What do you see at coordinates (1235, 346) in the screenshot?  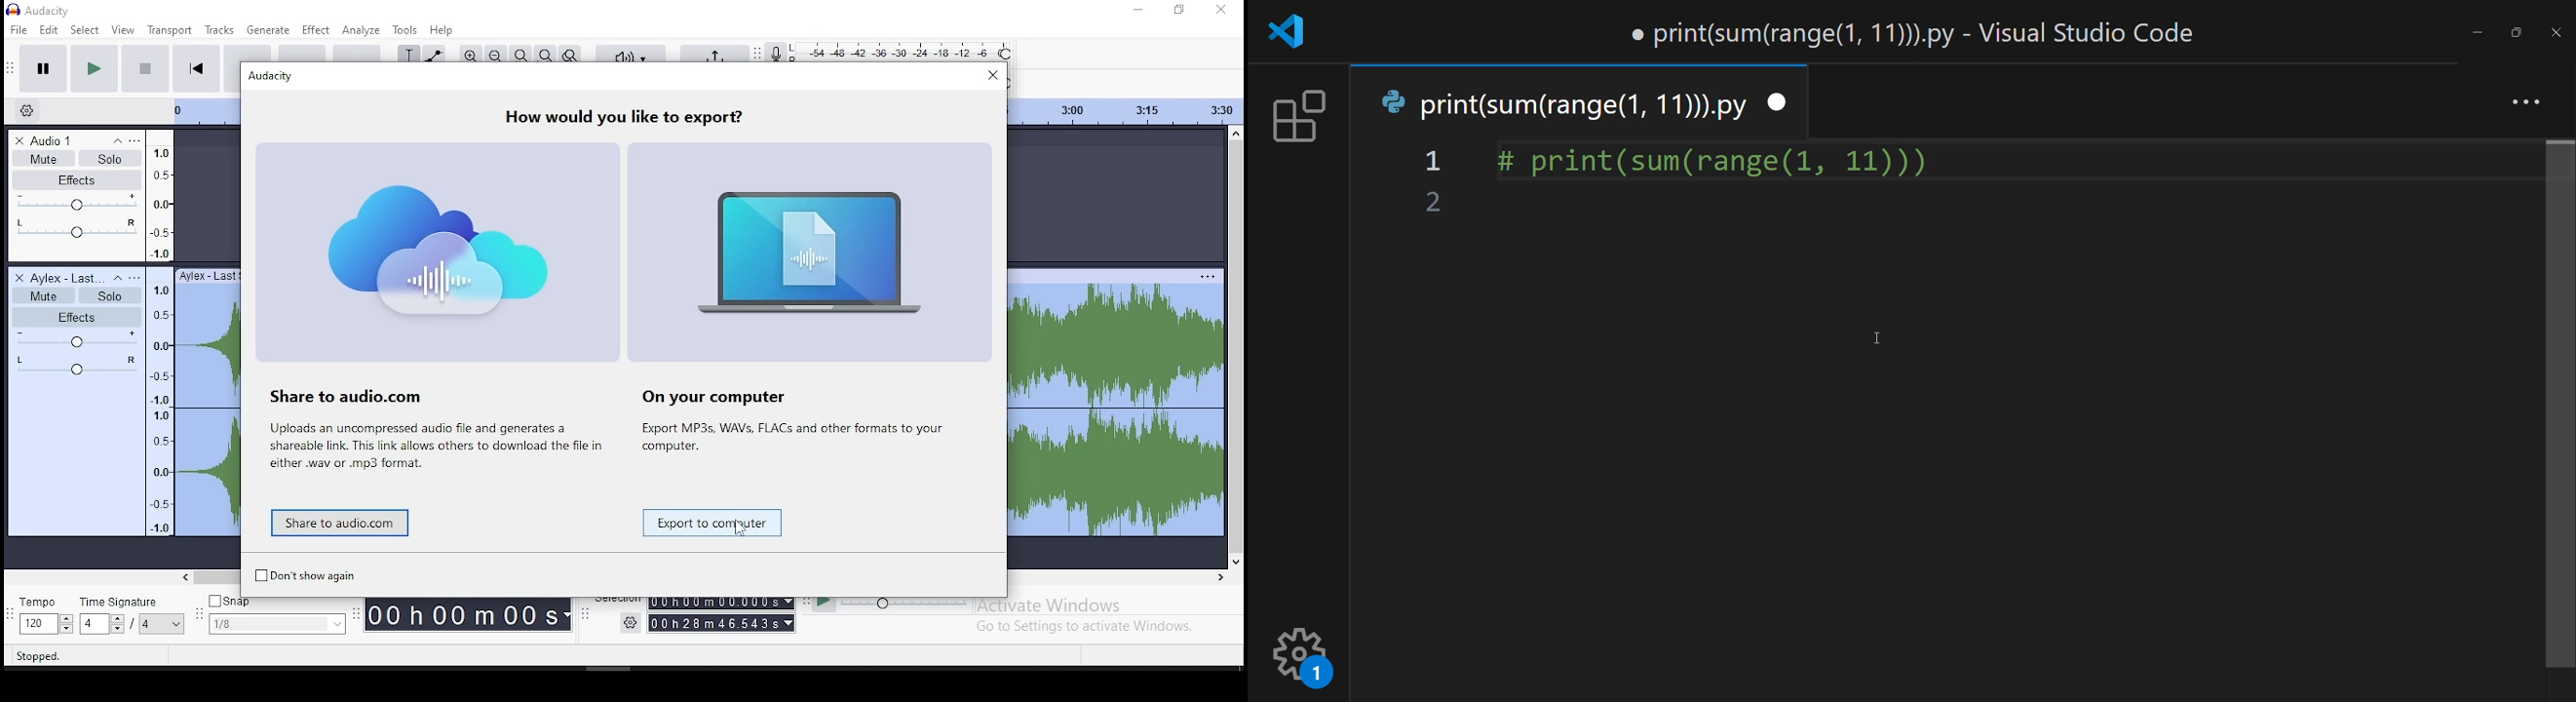 I see `scroll bar` at bounding box center [1235, 346].